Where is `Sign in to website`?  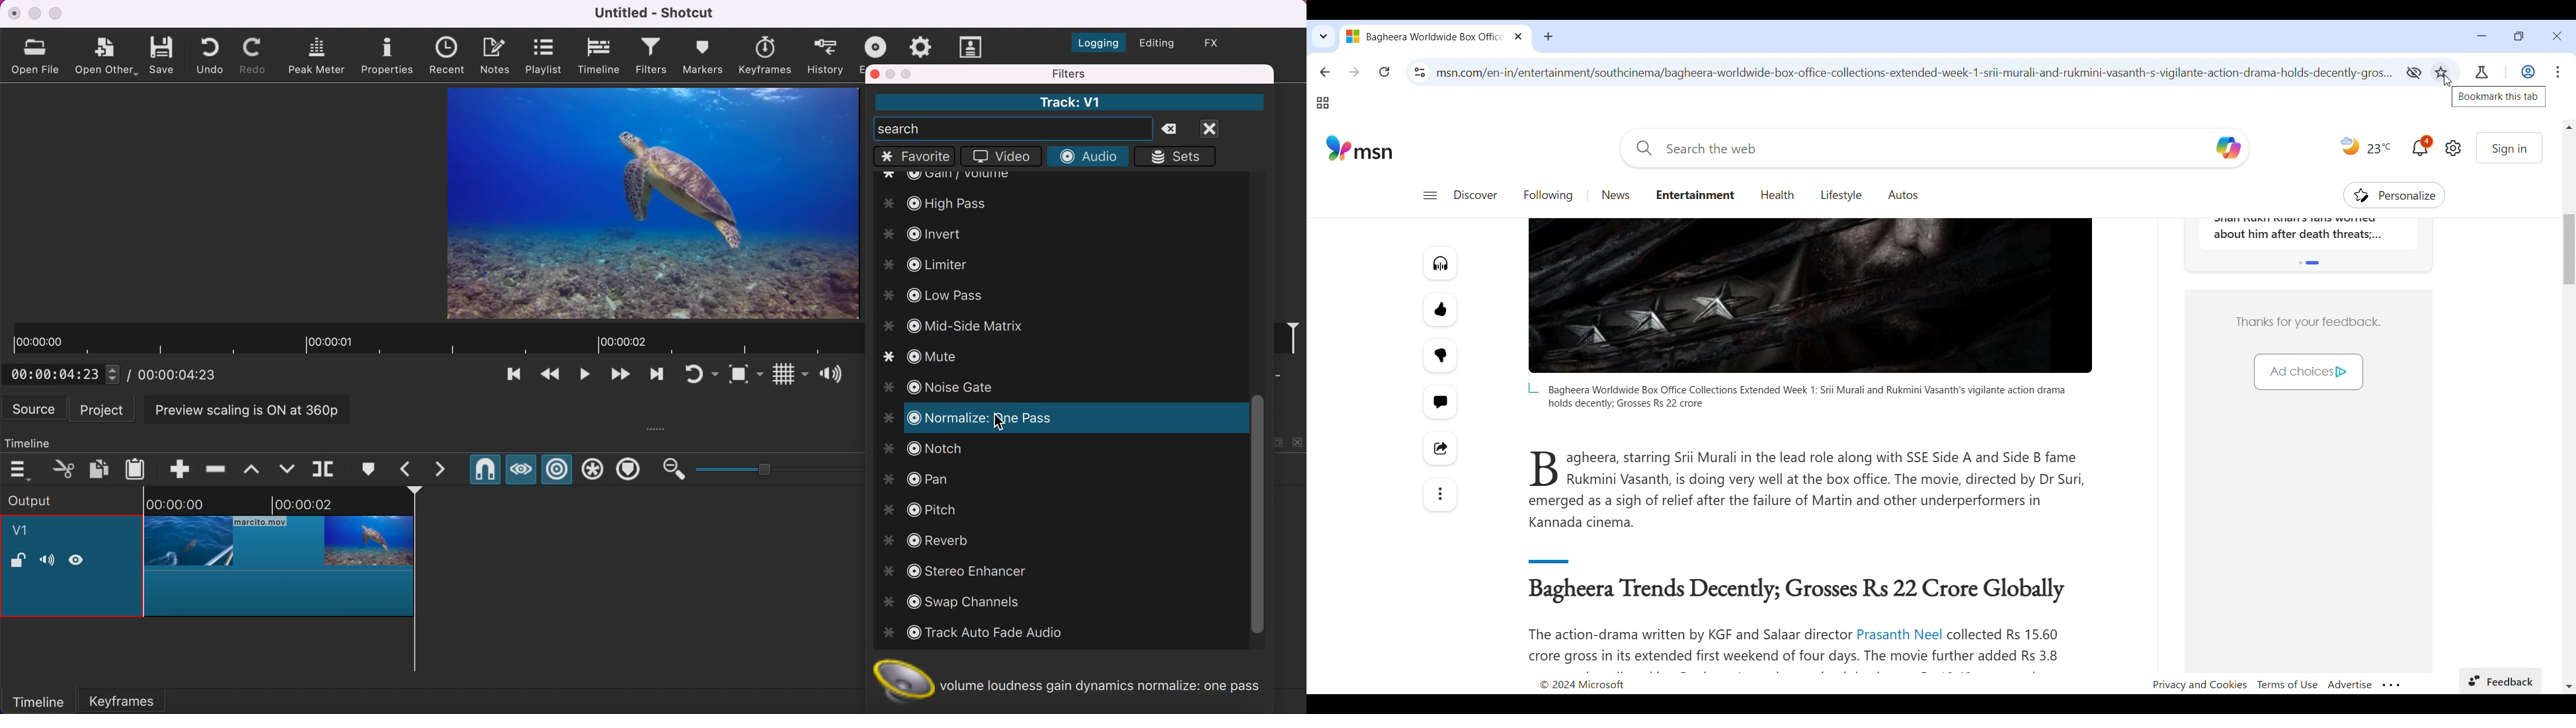 Sign in to website is located at coordinates (2509, 147).